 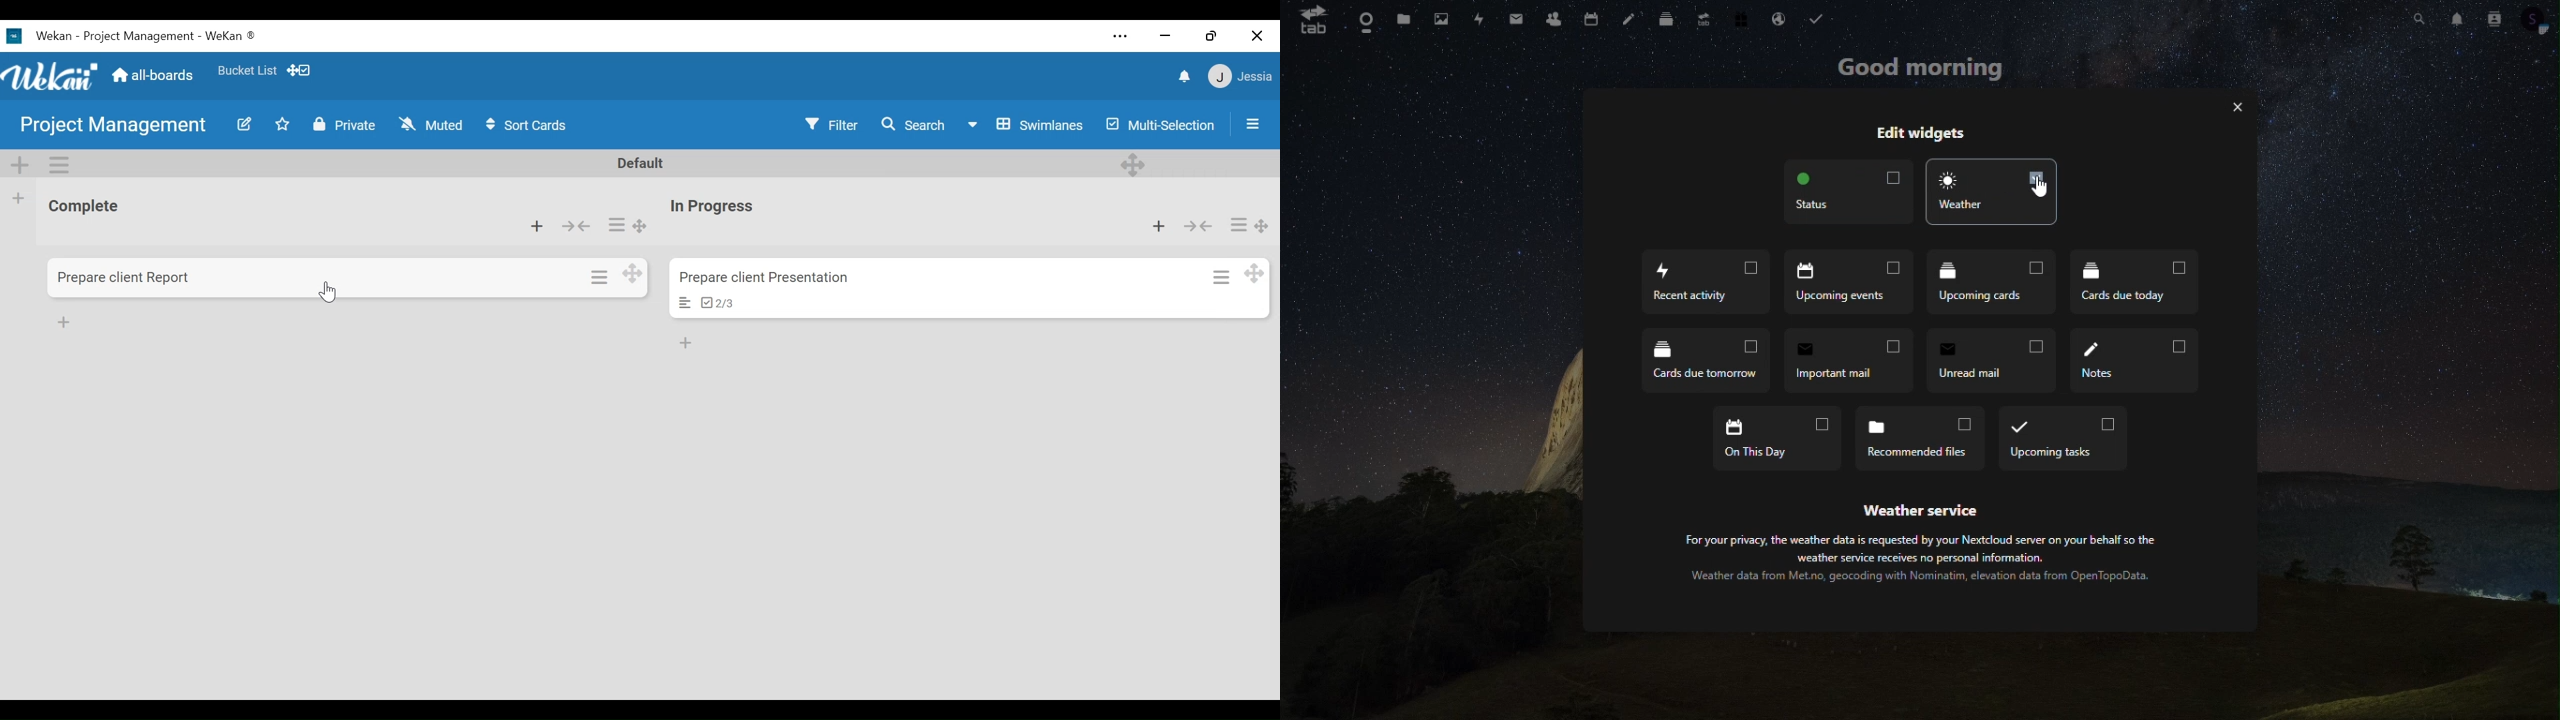 What do you see at coordinates (2064, 439) in the screenshot?
I see `upcoming tasks` at bounding box center [2064, 439].